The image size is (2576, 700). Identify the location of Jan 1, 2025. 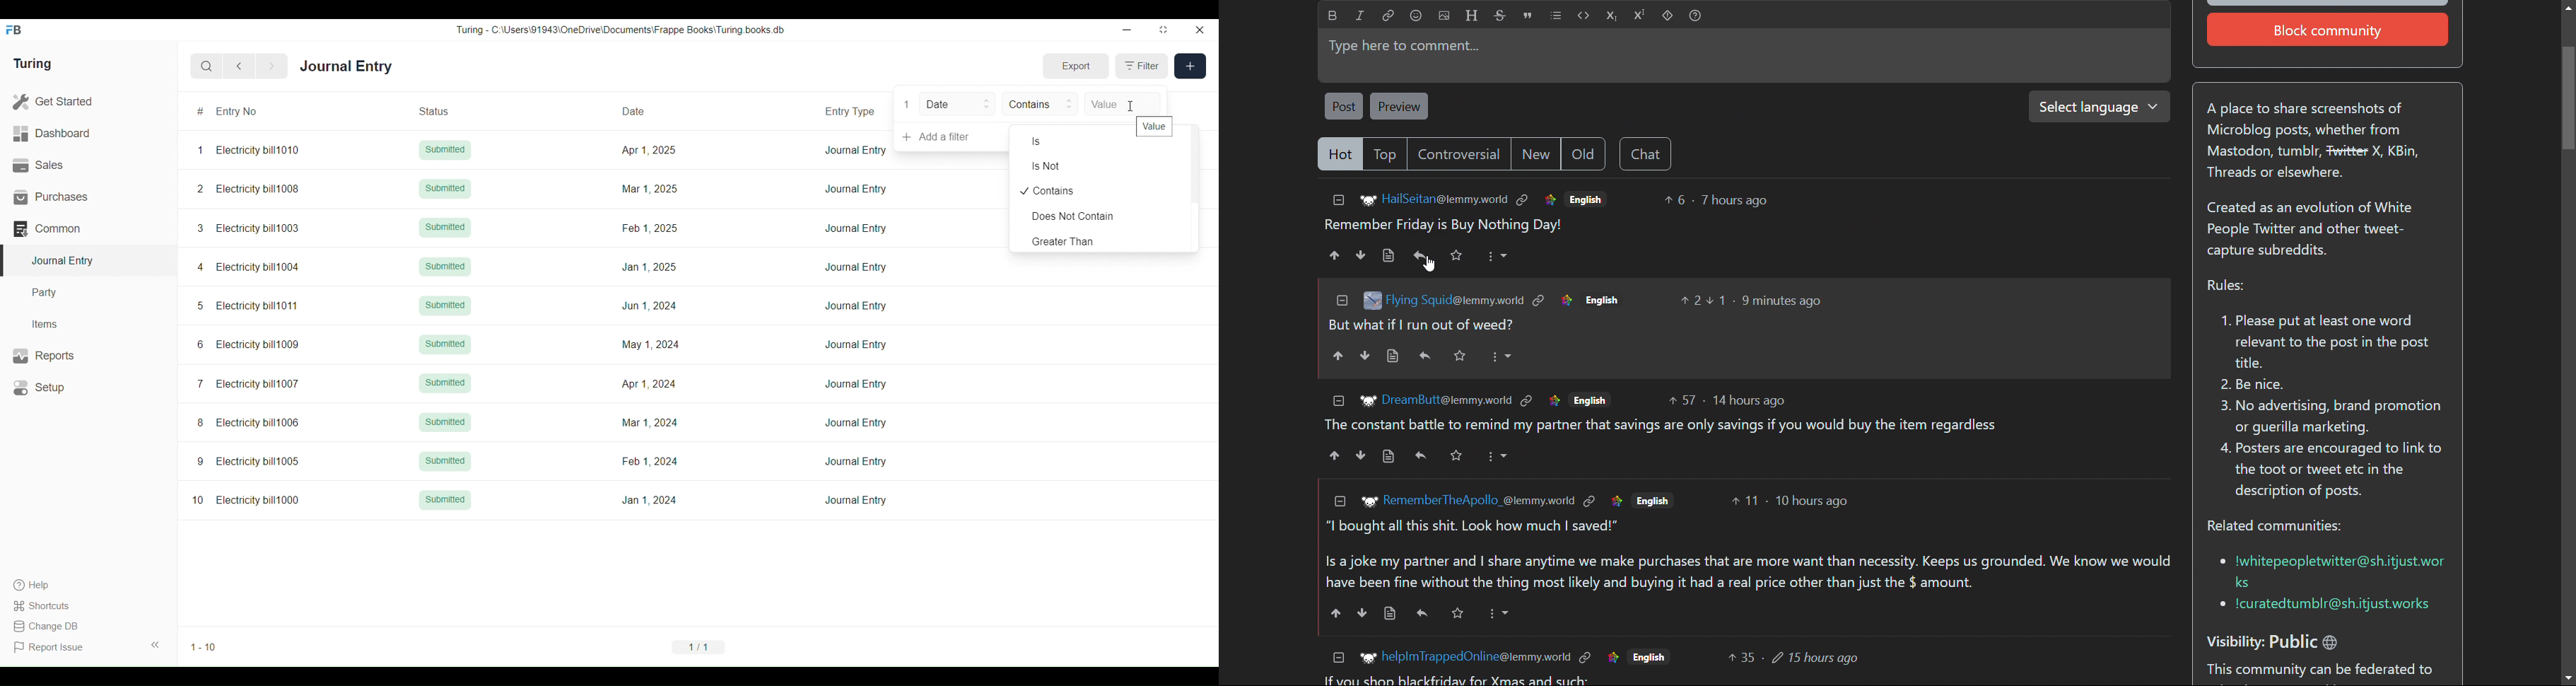
(650, 267).